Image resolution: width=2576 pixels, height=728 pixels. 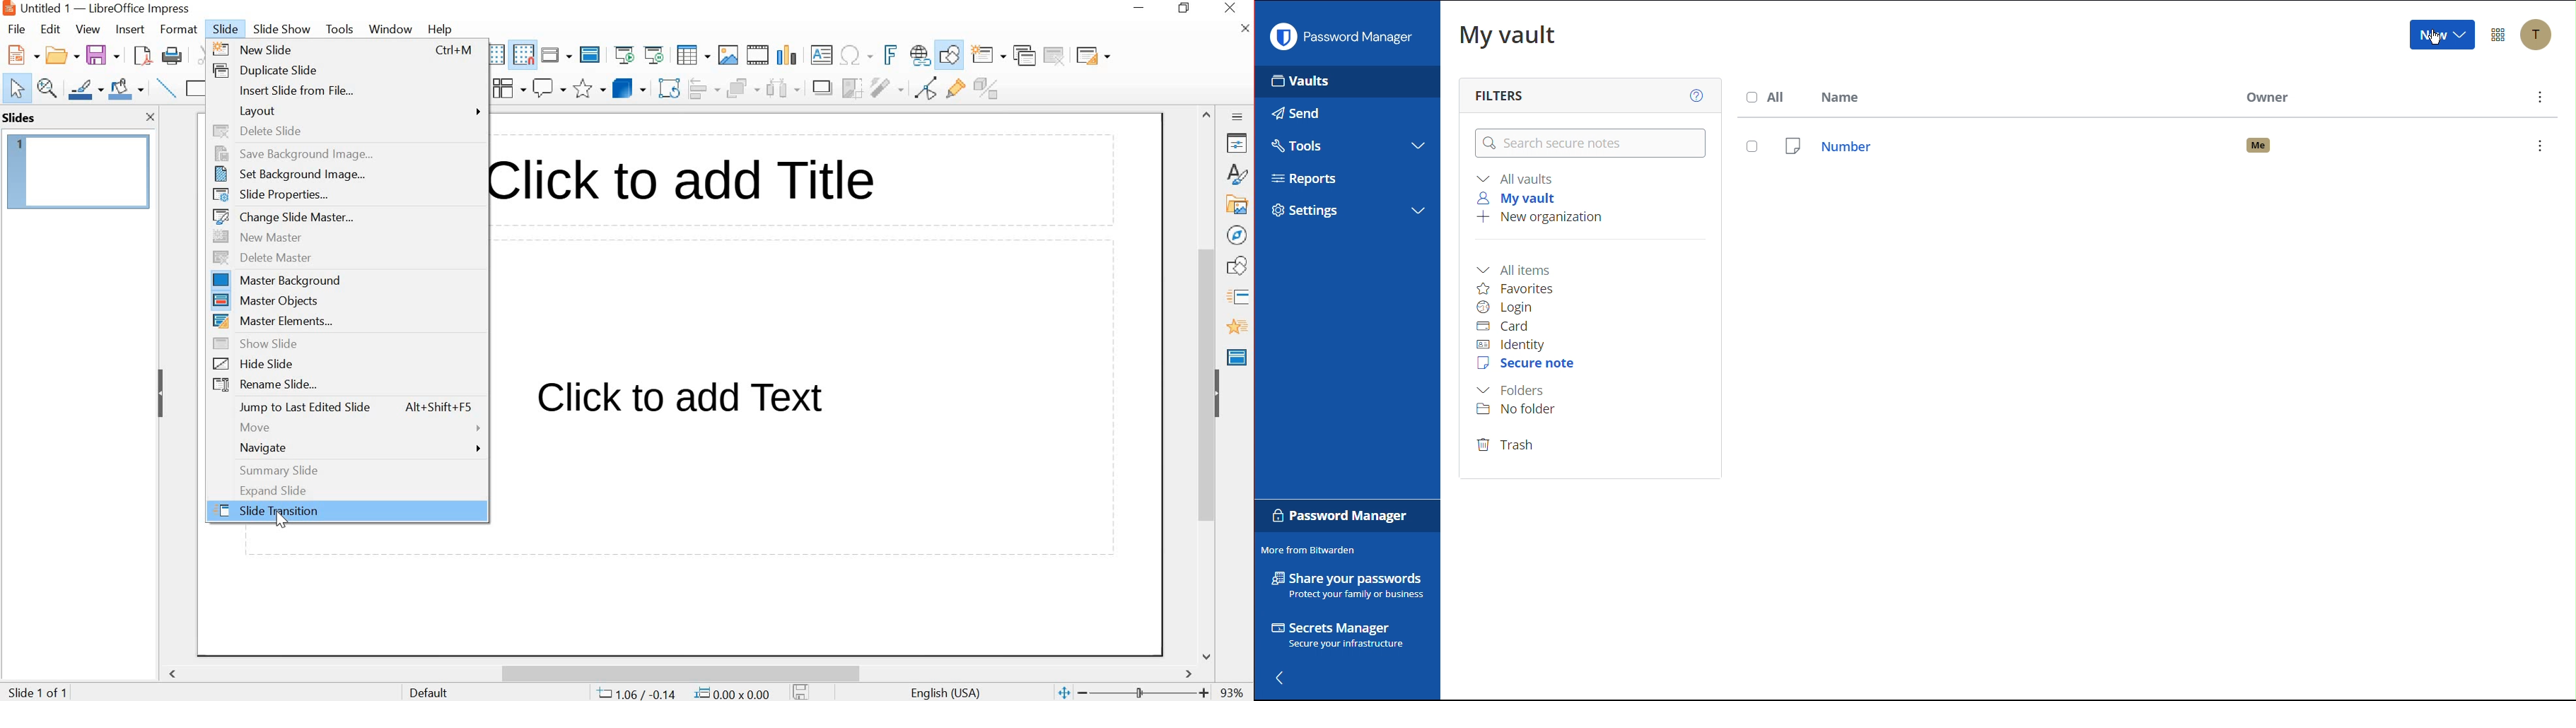 I want to click on CLOSE, so click(x=1232, y=8).